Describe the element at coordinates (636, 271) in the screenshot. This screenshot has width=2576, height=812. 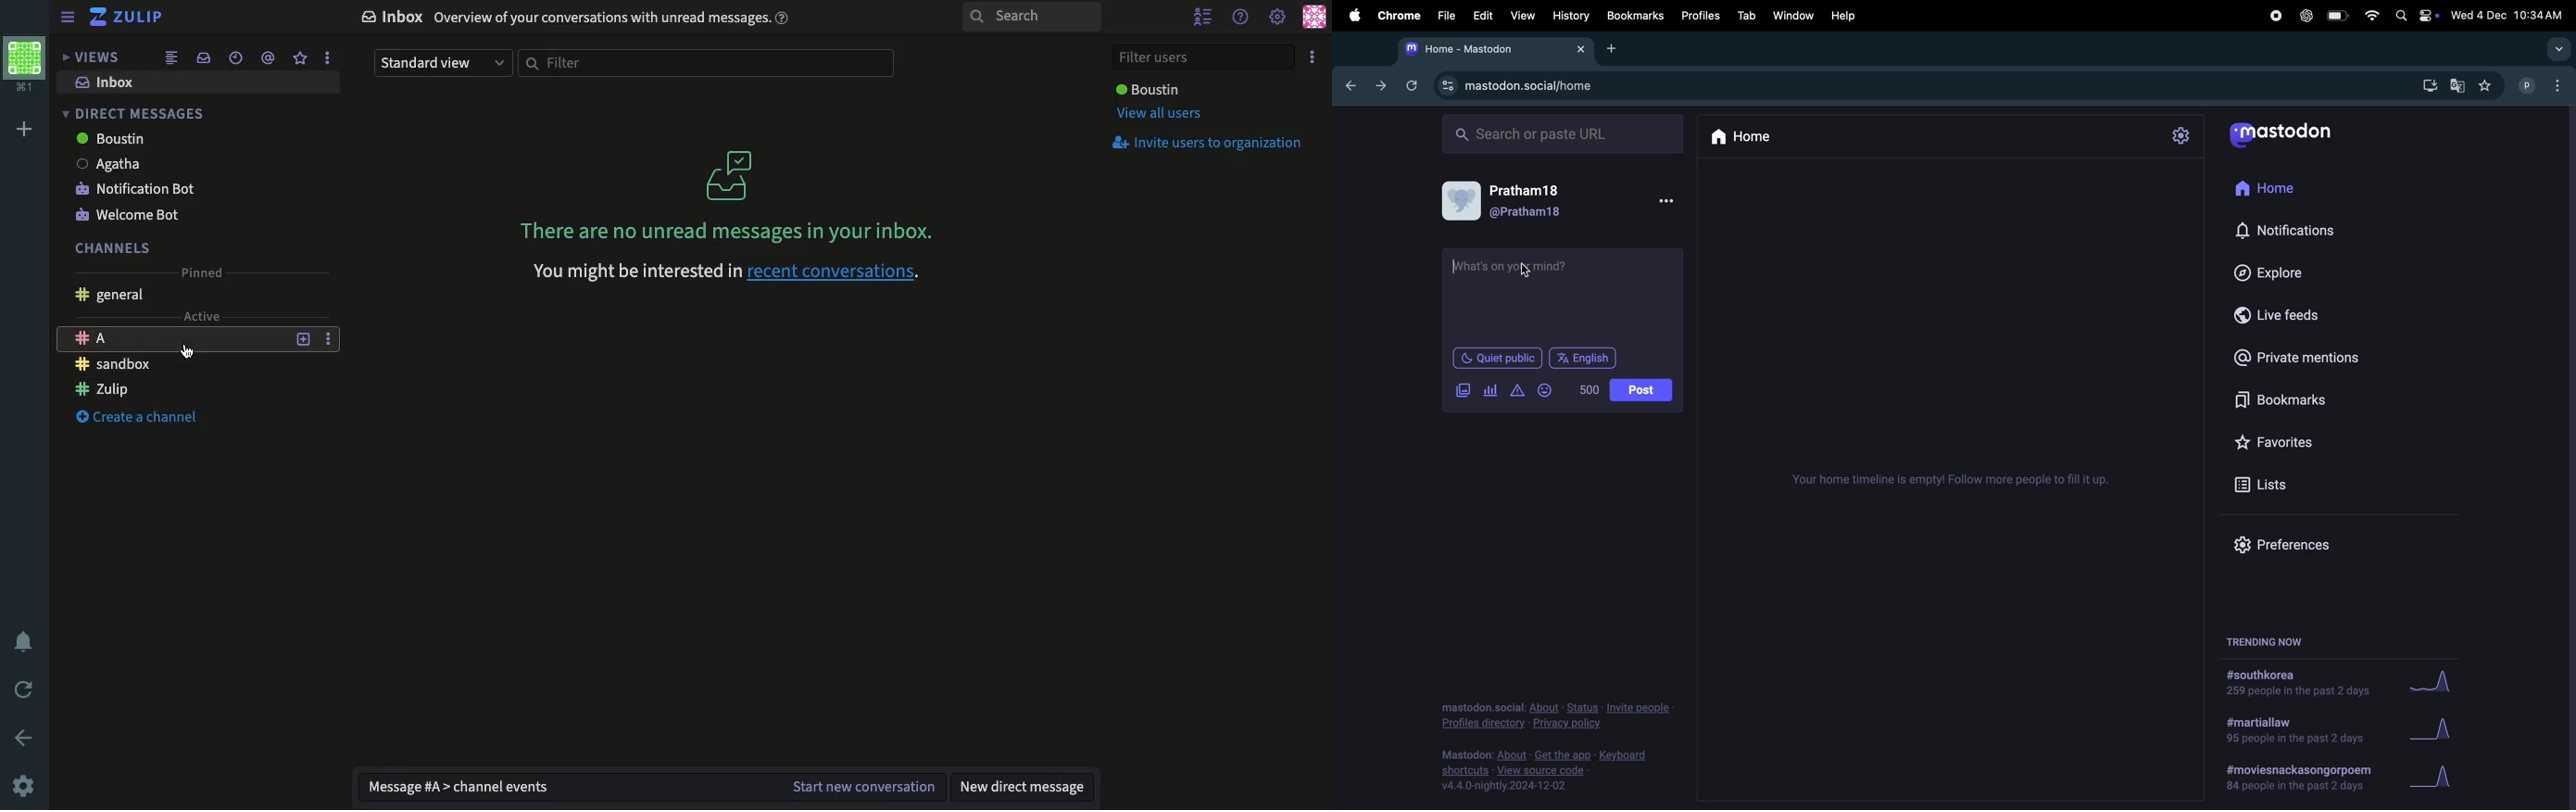
I see `you might be interested in` at that location.